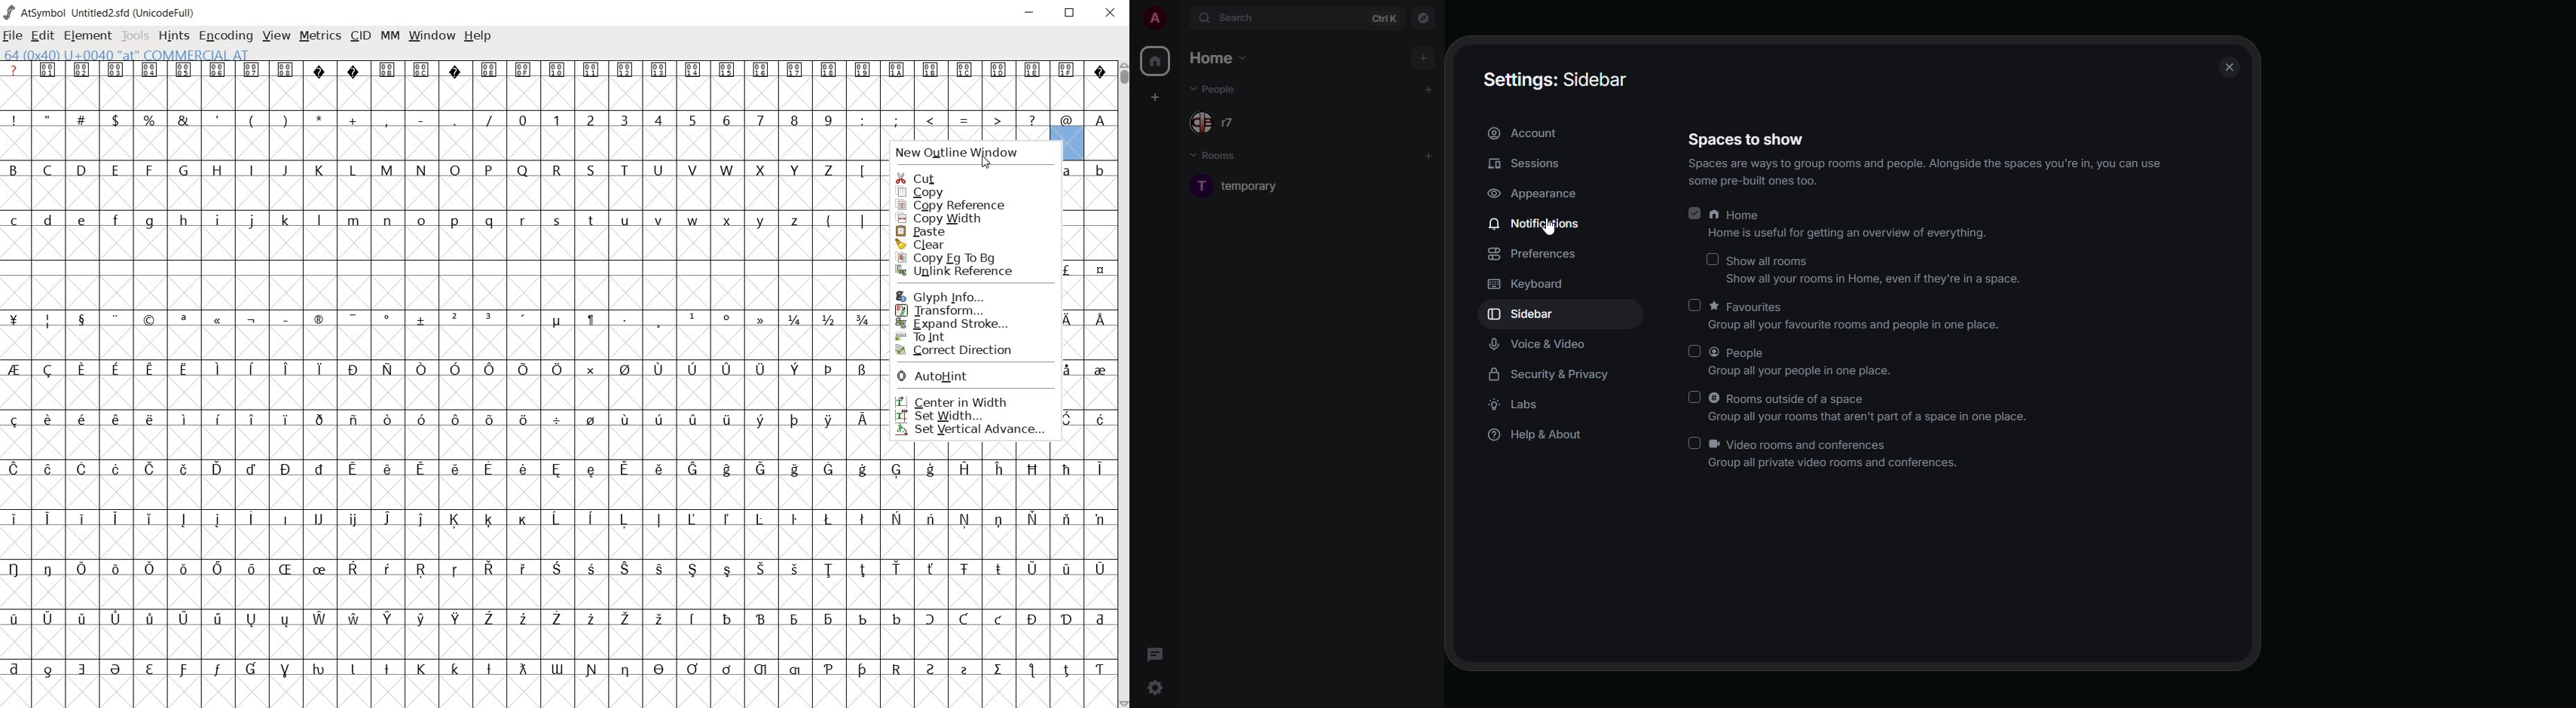 The image size is (2576, 728). Describe the element at coordinates (939, 220) in the screenshot. I see `COPY WIDTH` at that location.